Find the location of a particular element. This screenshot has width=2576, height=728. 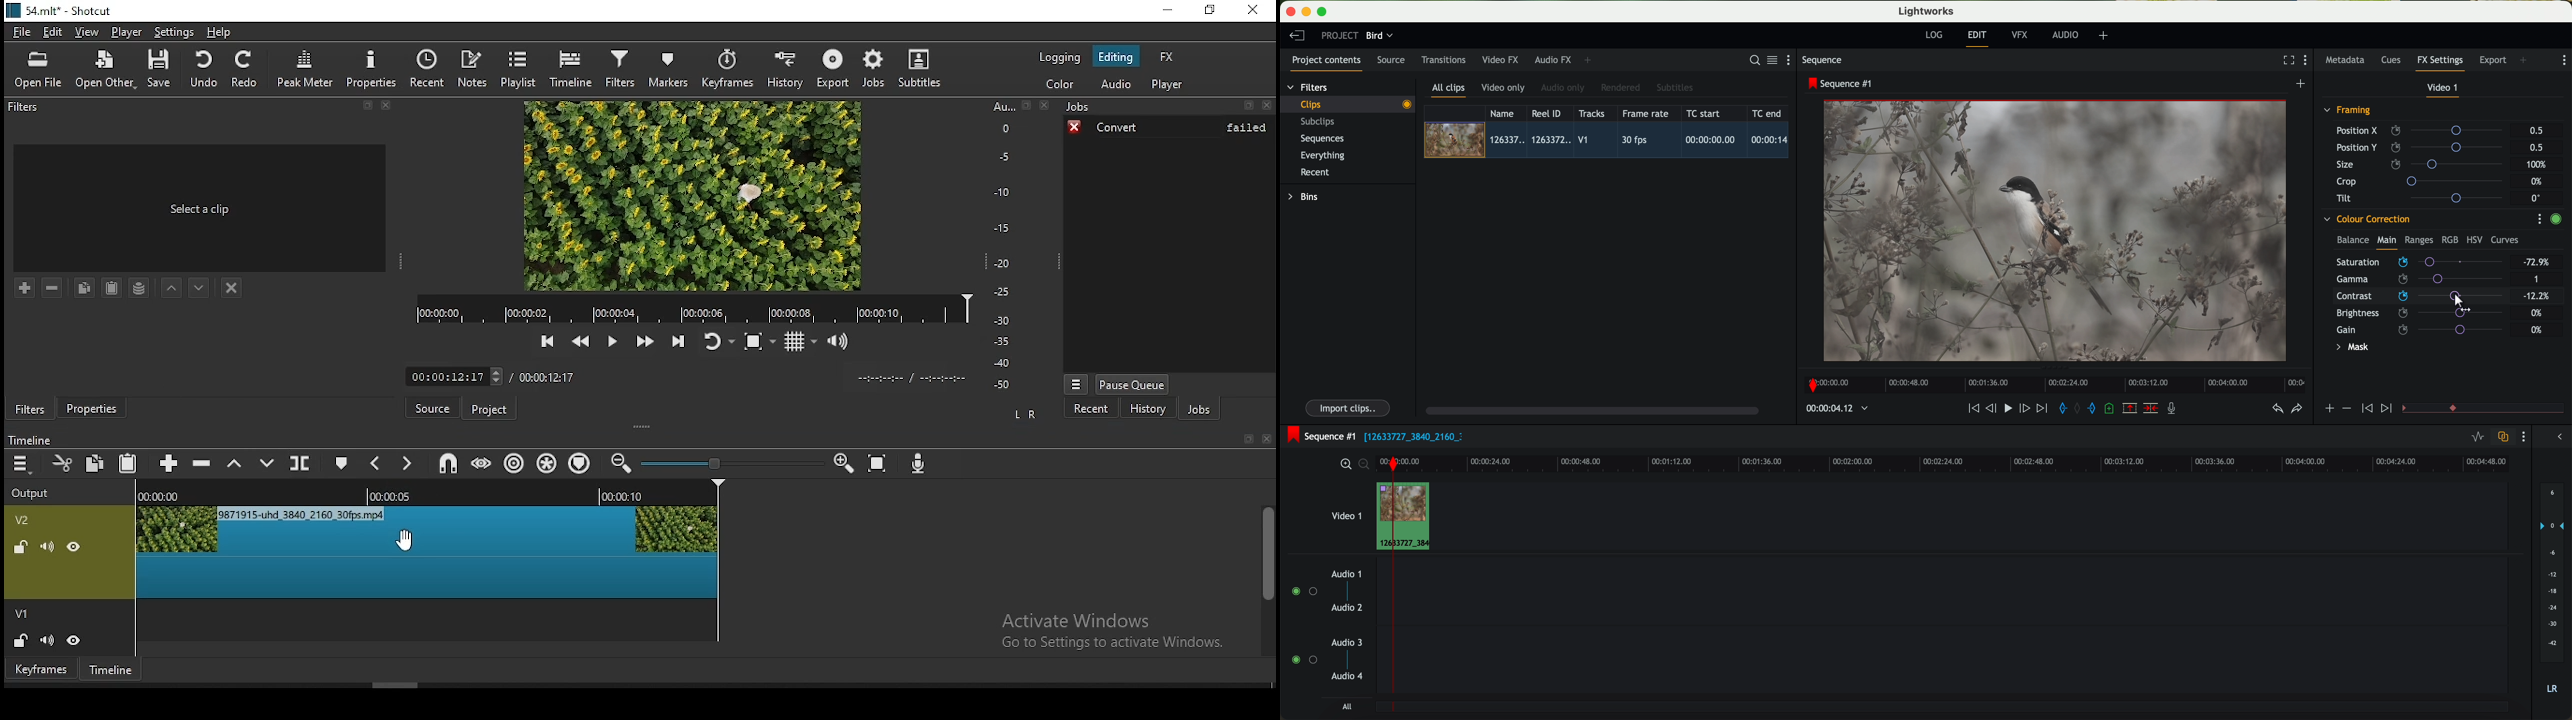

source is located at coordinates (433, 408).